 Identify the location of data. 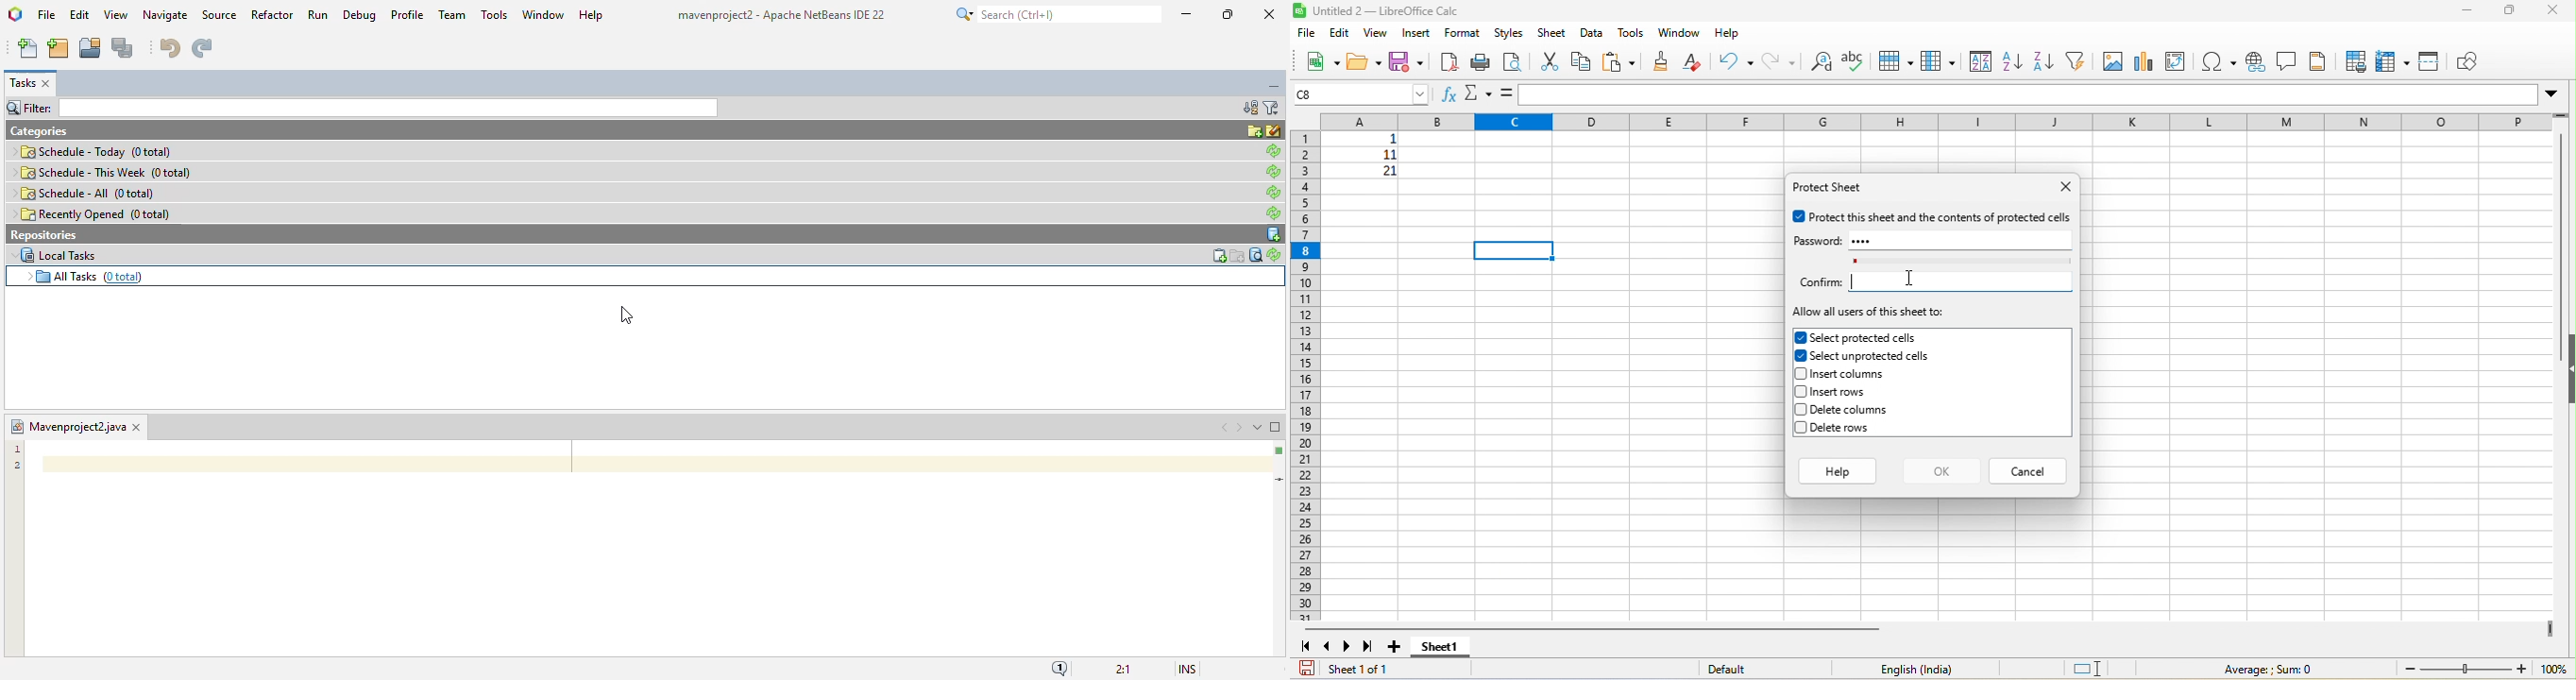
(1590, 33).